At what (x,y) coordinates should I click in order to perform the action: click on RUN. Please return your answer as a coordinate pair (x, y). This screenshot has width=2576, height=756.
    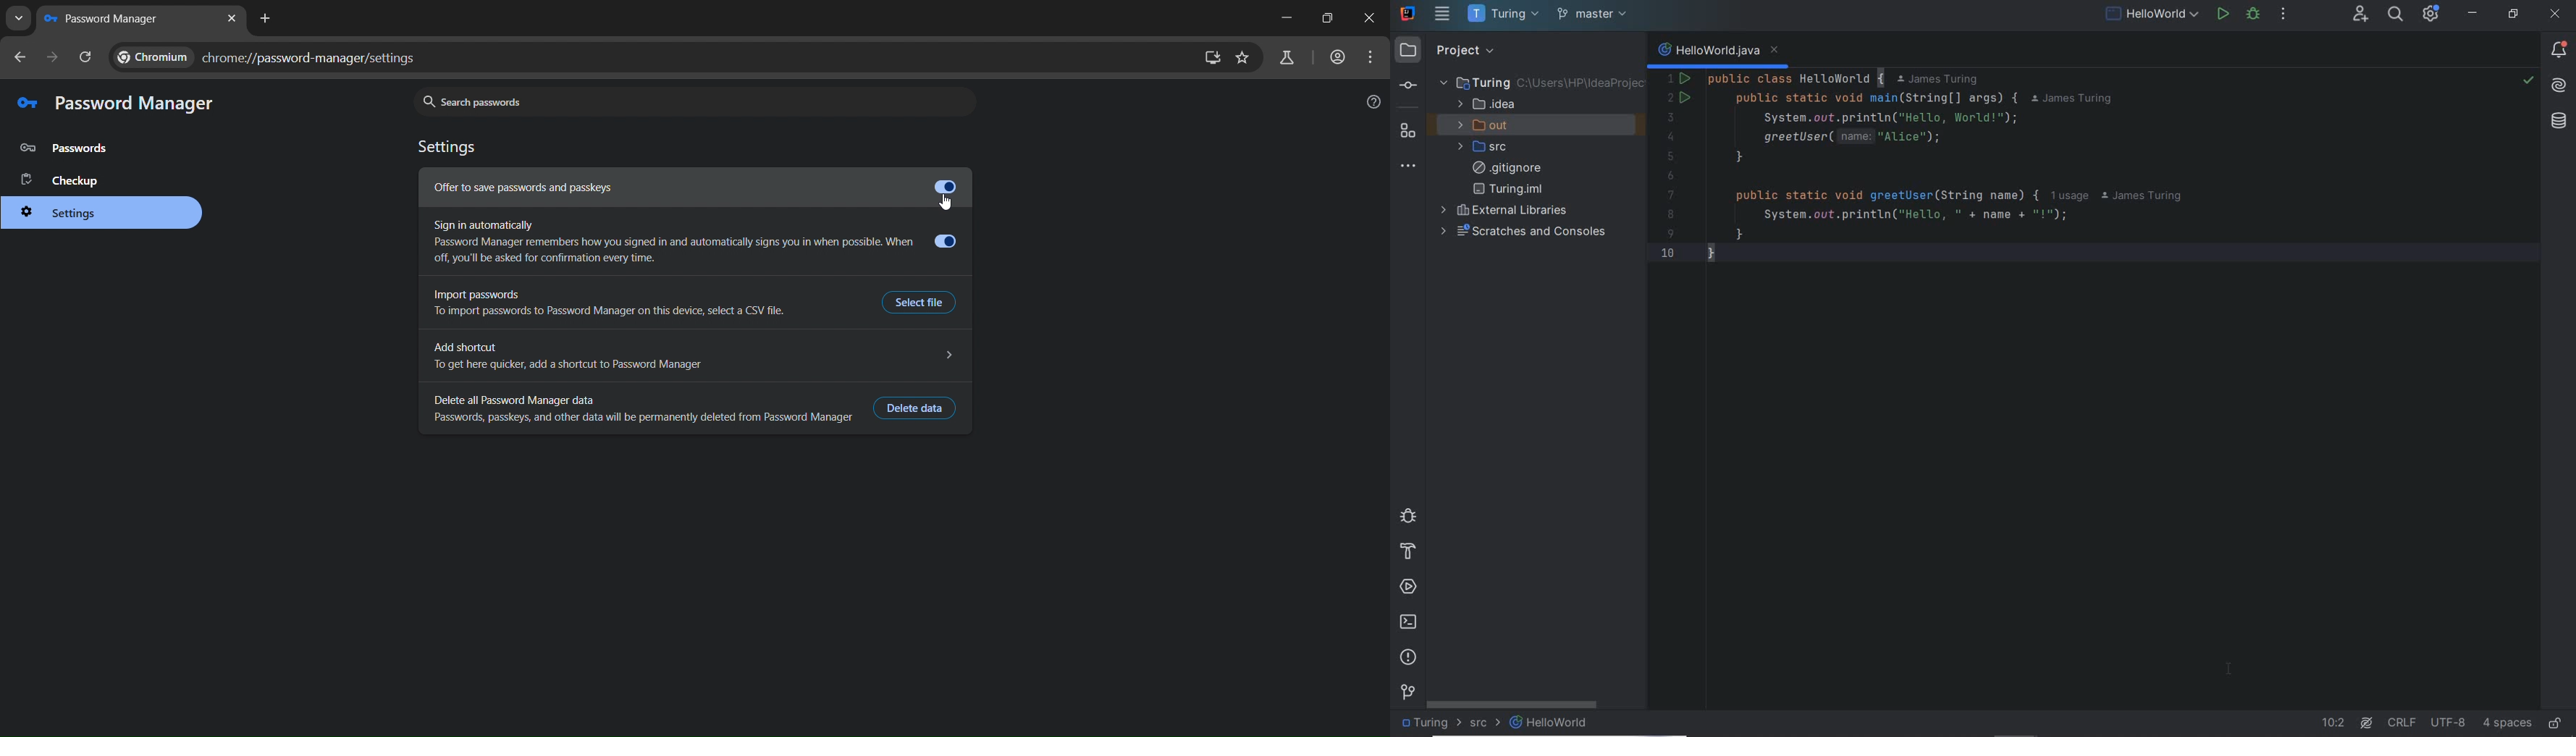
    Looking at the image, I should click on (2221, 13).